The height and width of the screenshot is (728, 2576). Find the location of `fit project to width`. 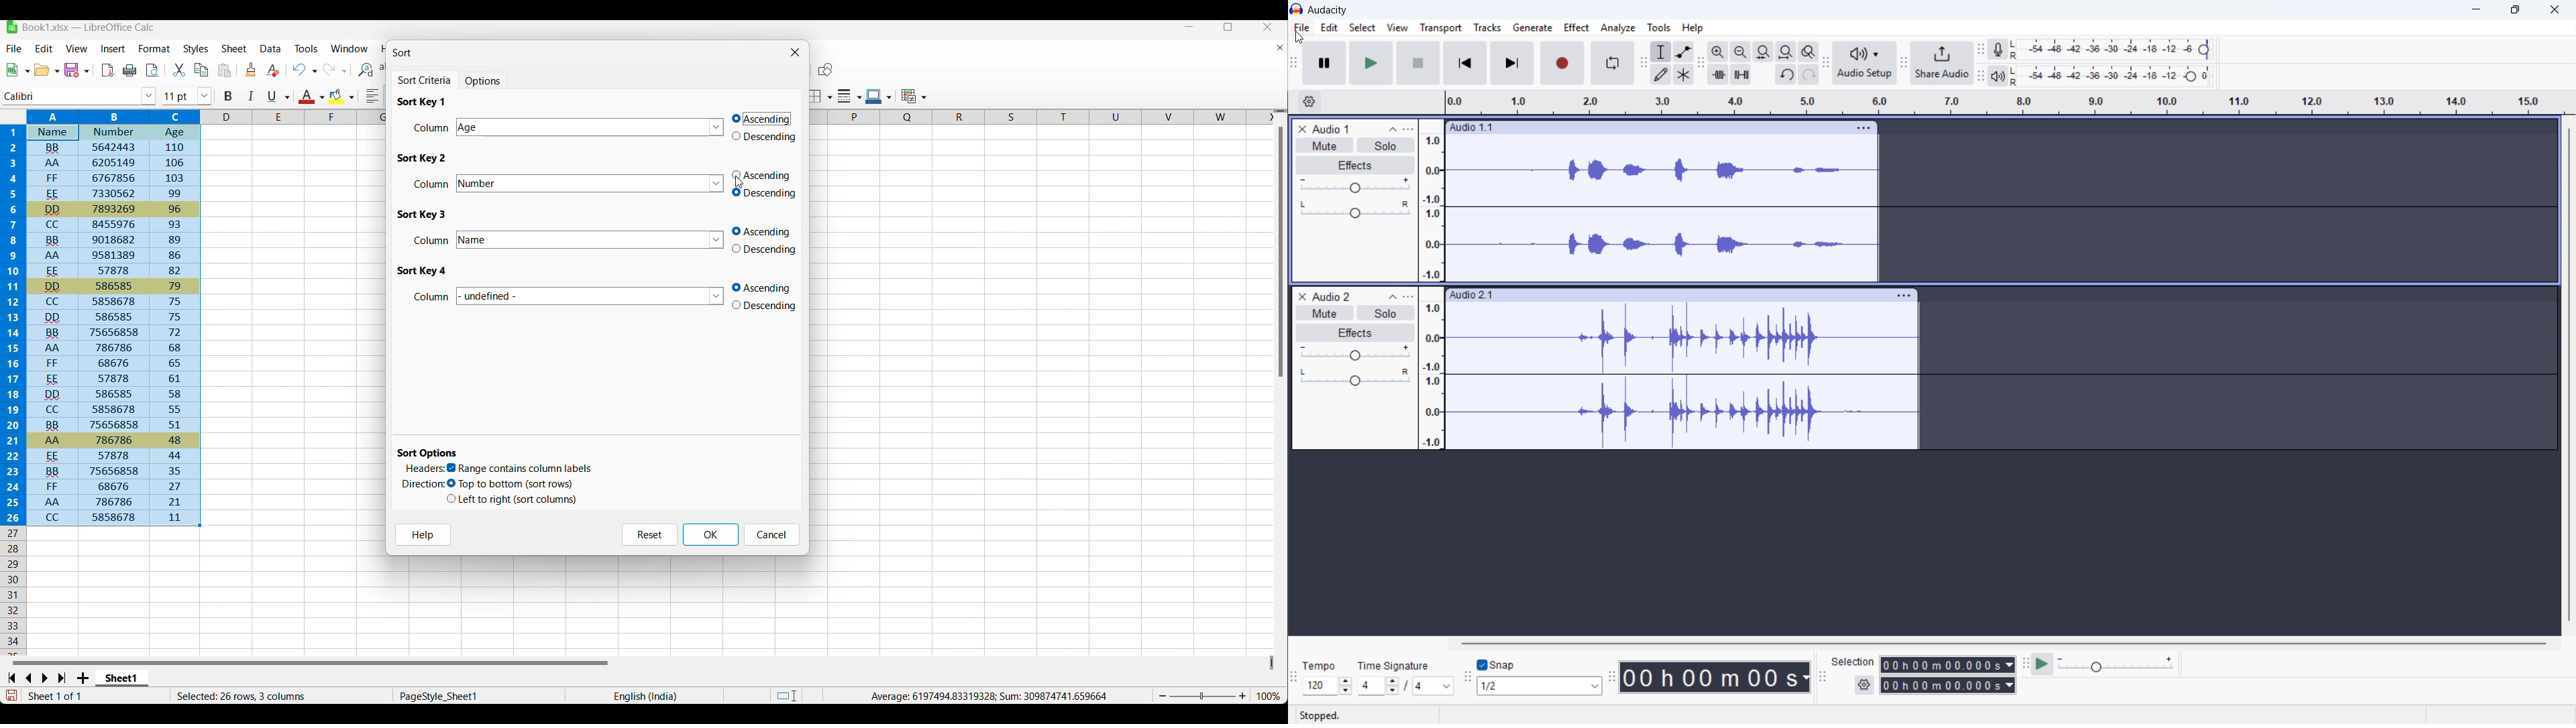

fit project to width is located at coordinates (1786, 51).